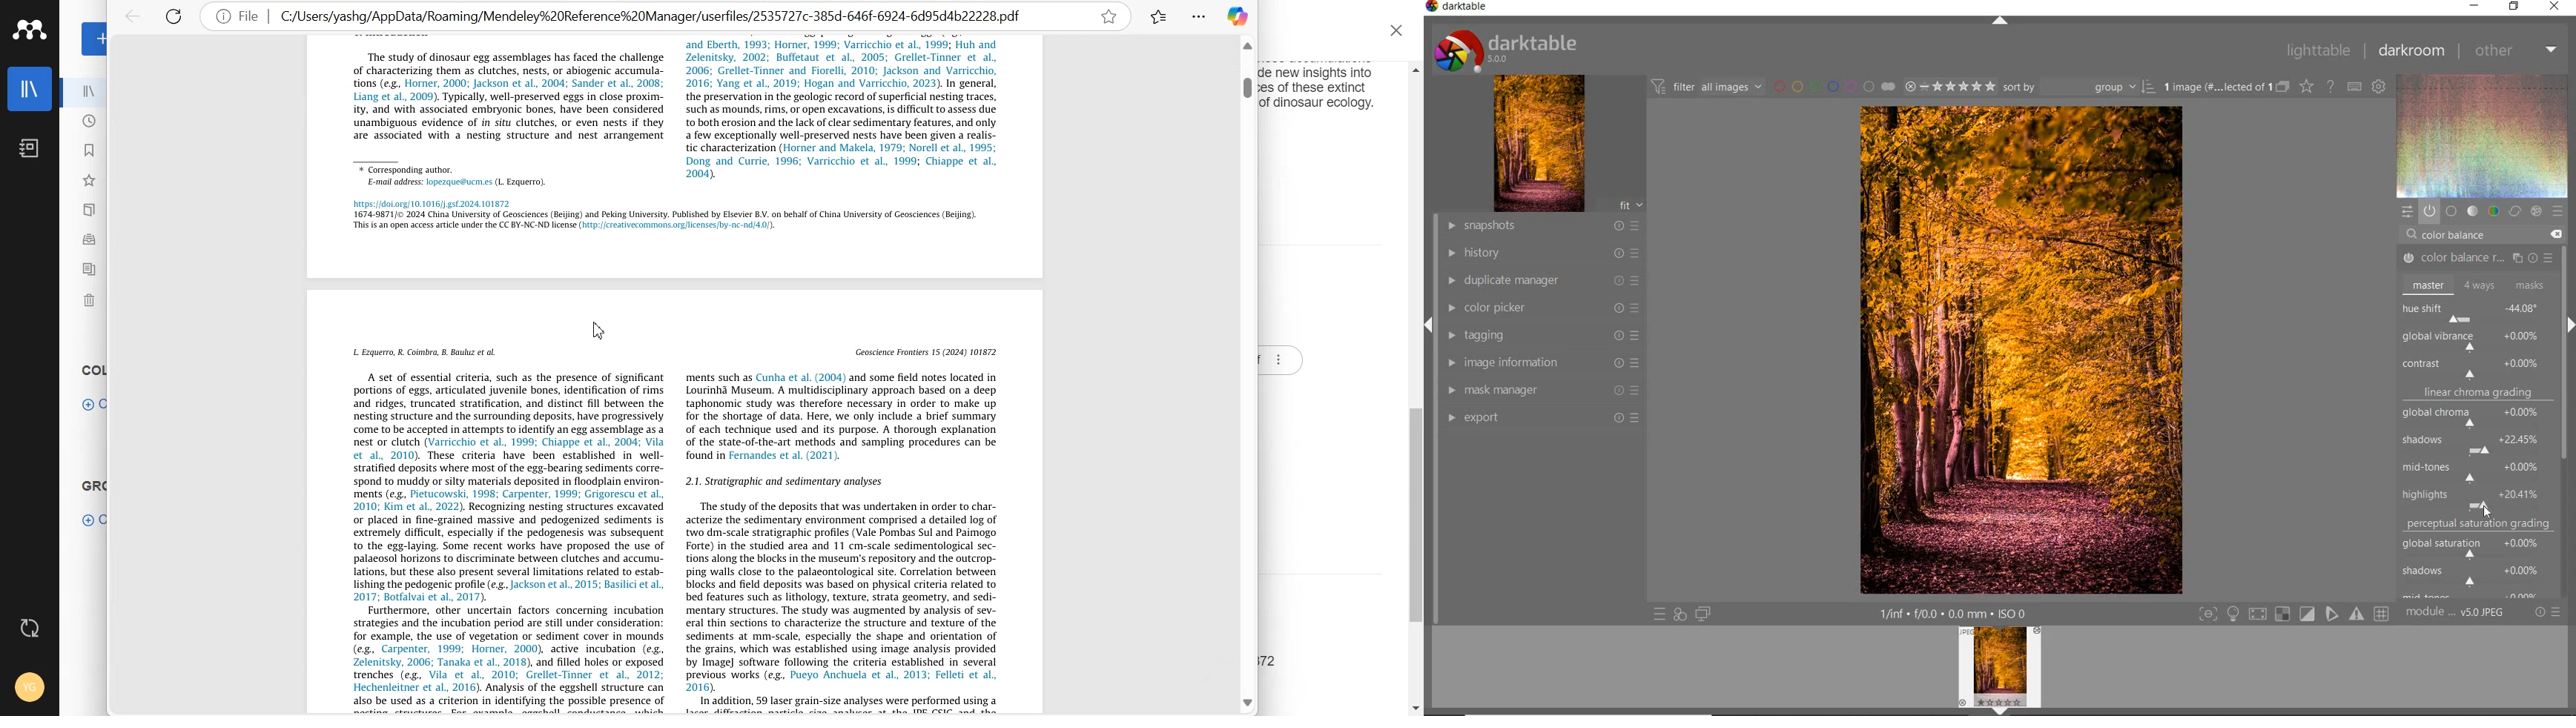 This screenshot has height=728, width=2576. I want to click on Vertical scrollbar, so click(1415, 514).